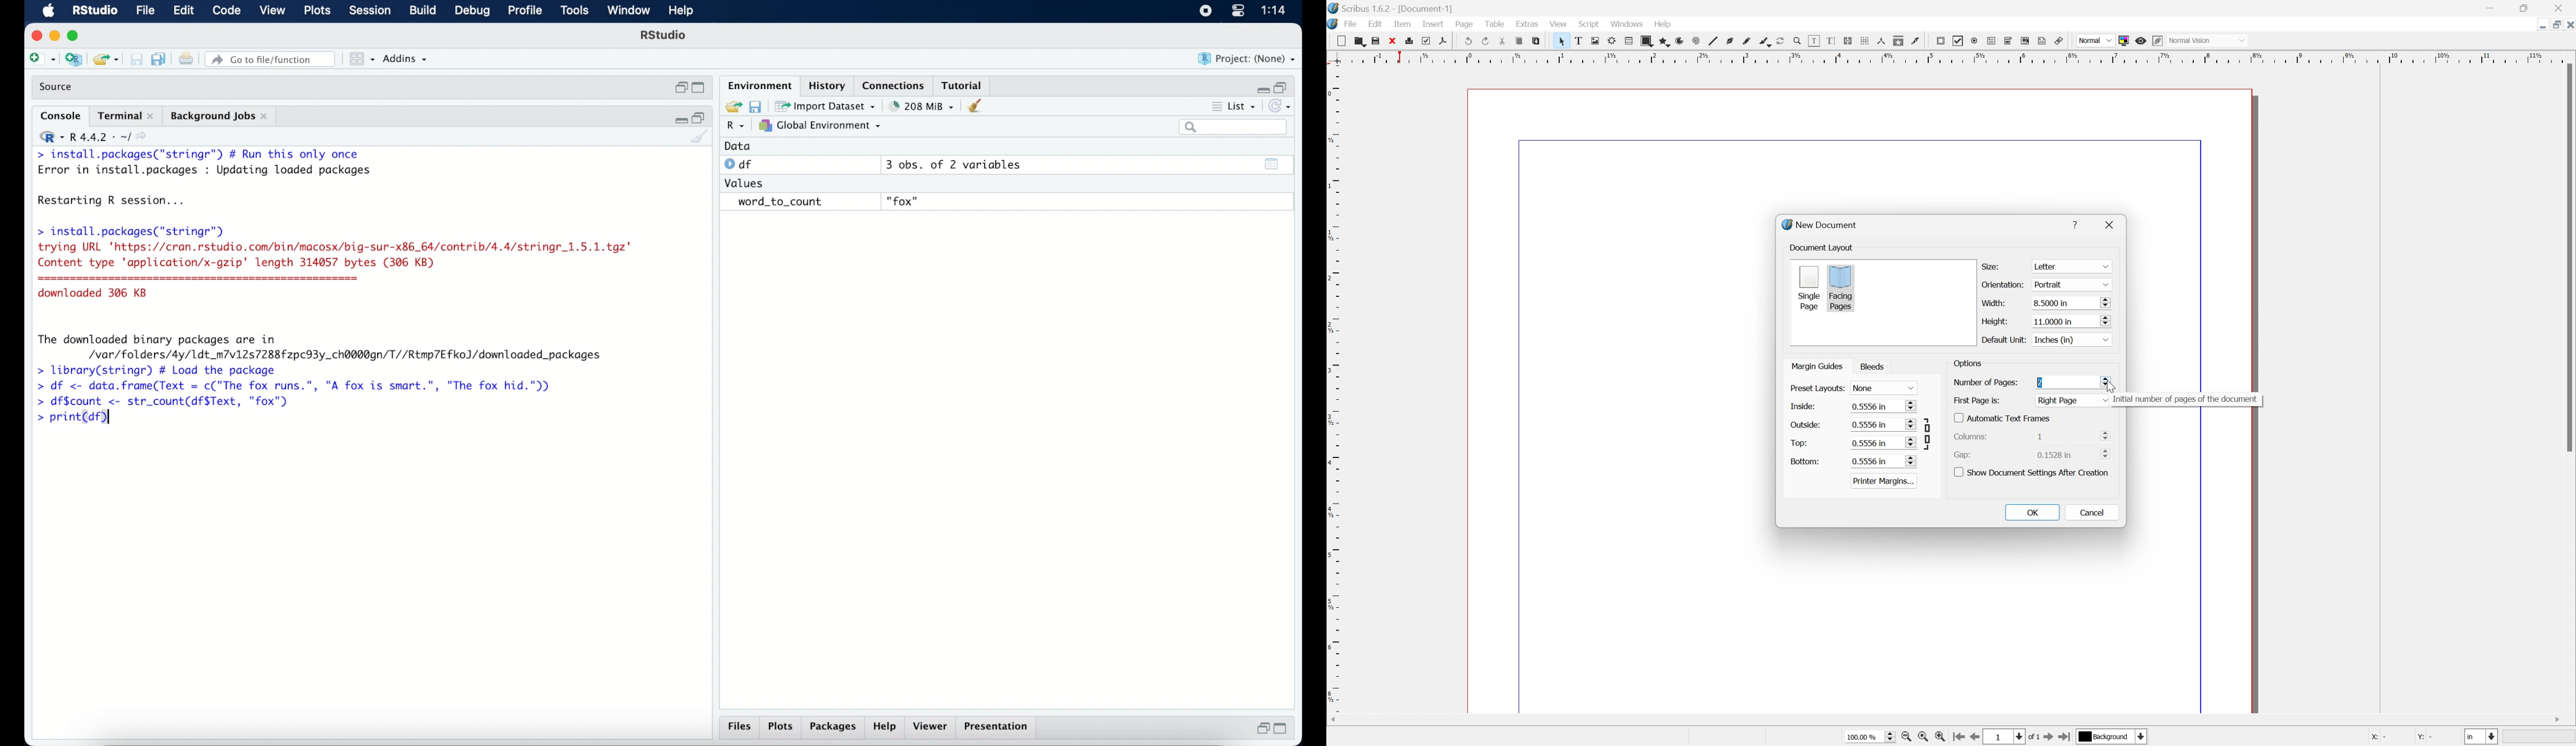  I want to click on View, so click(1557, 24).